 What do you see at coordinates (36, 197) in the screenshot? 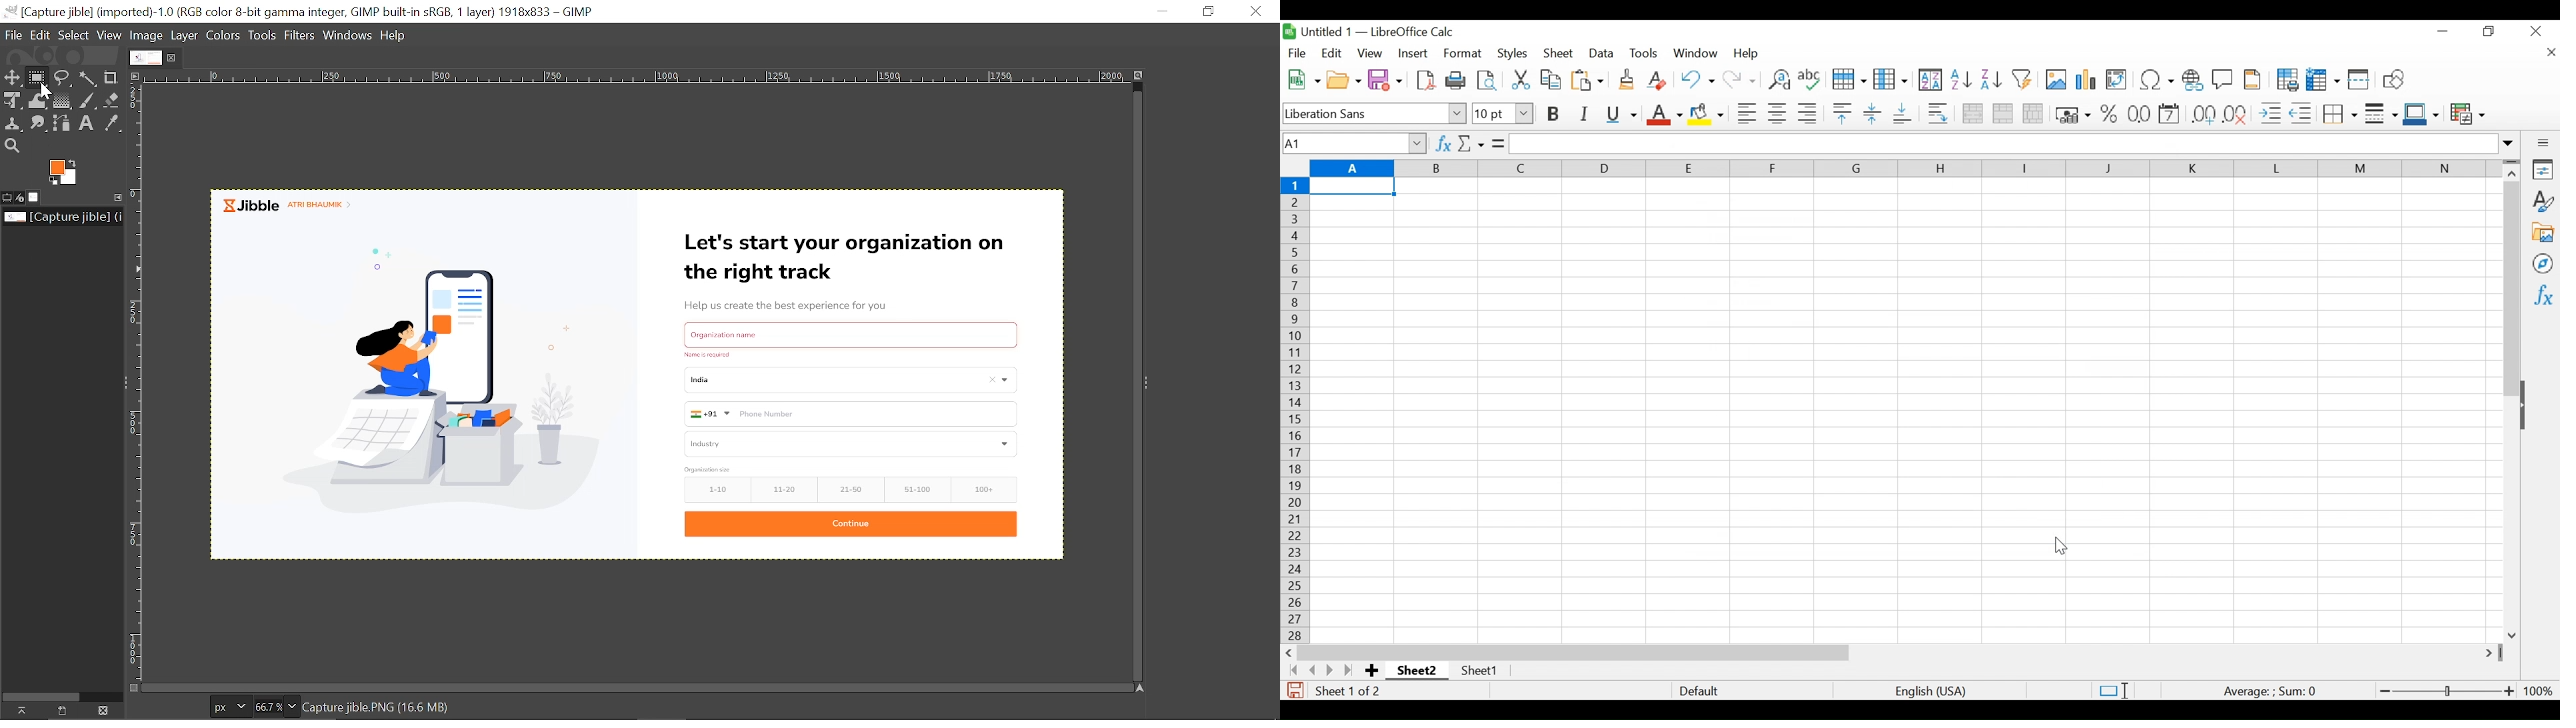
I see `Images` at bounding box center [36, 197].